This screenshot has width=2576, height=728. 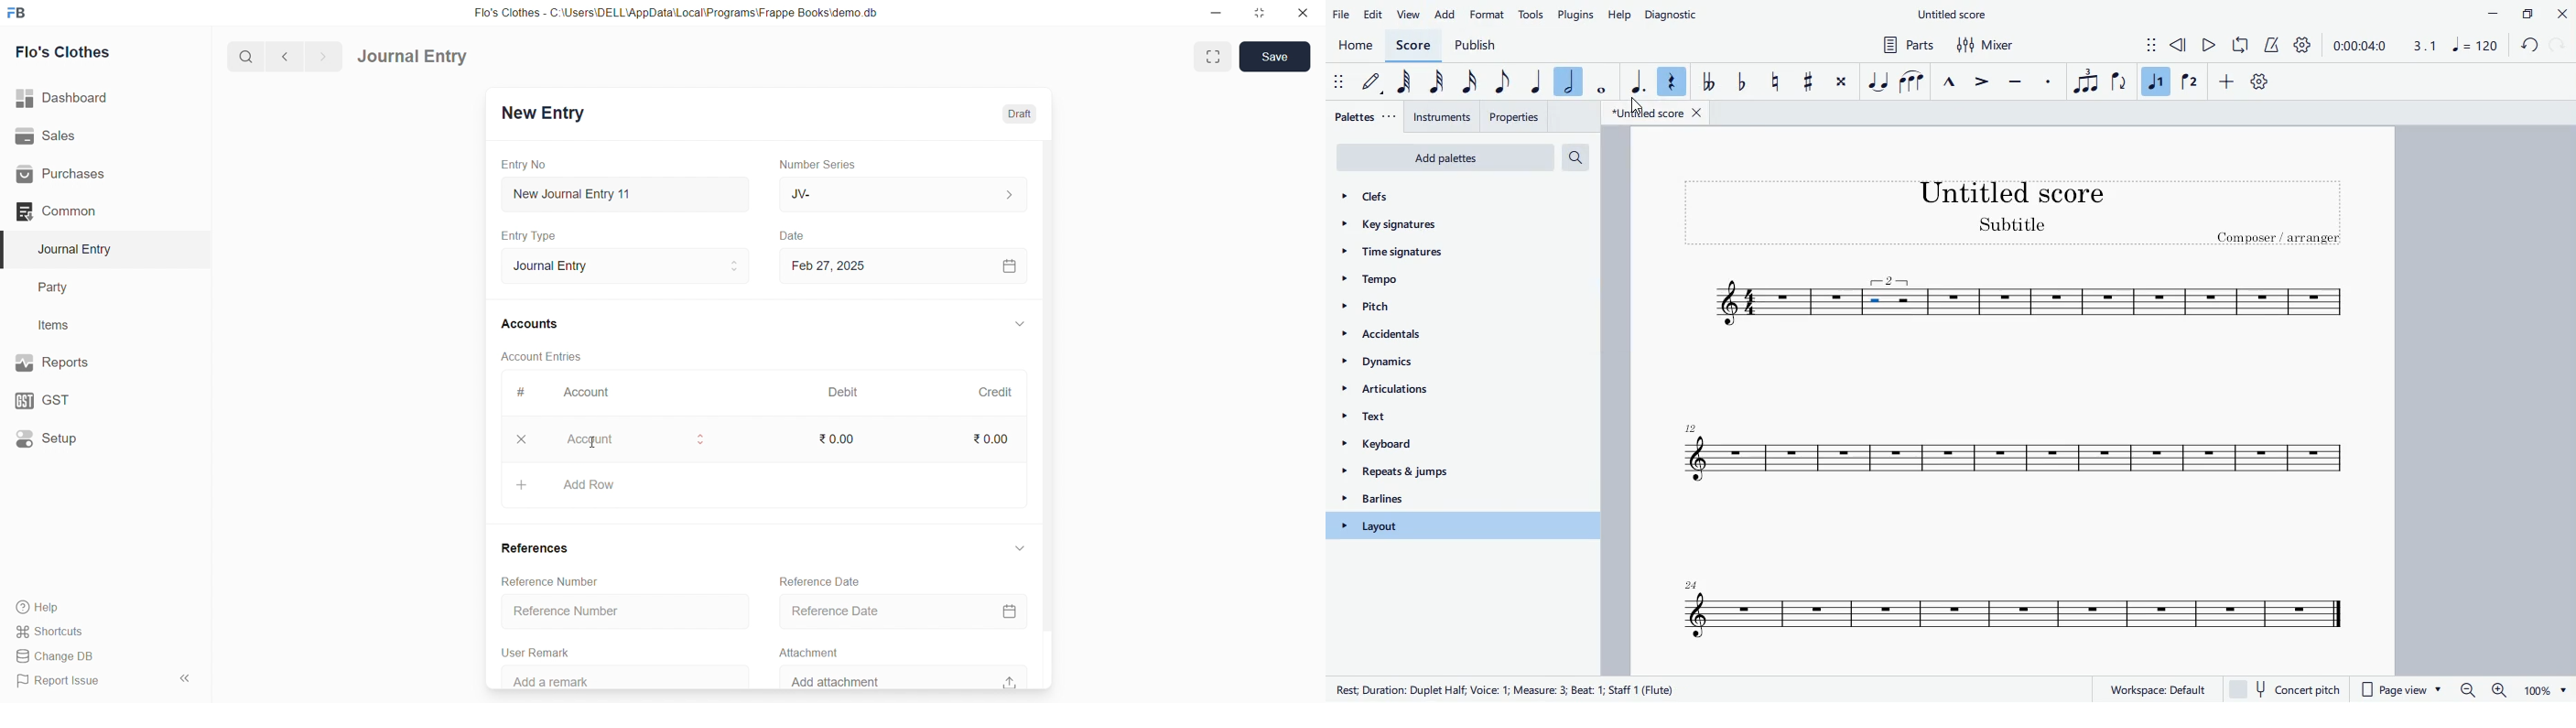 I want to click on Shortcuts, so click(x=84, y=633).